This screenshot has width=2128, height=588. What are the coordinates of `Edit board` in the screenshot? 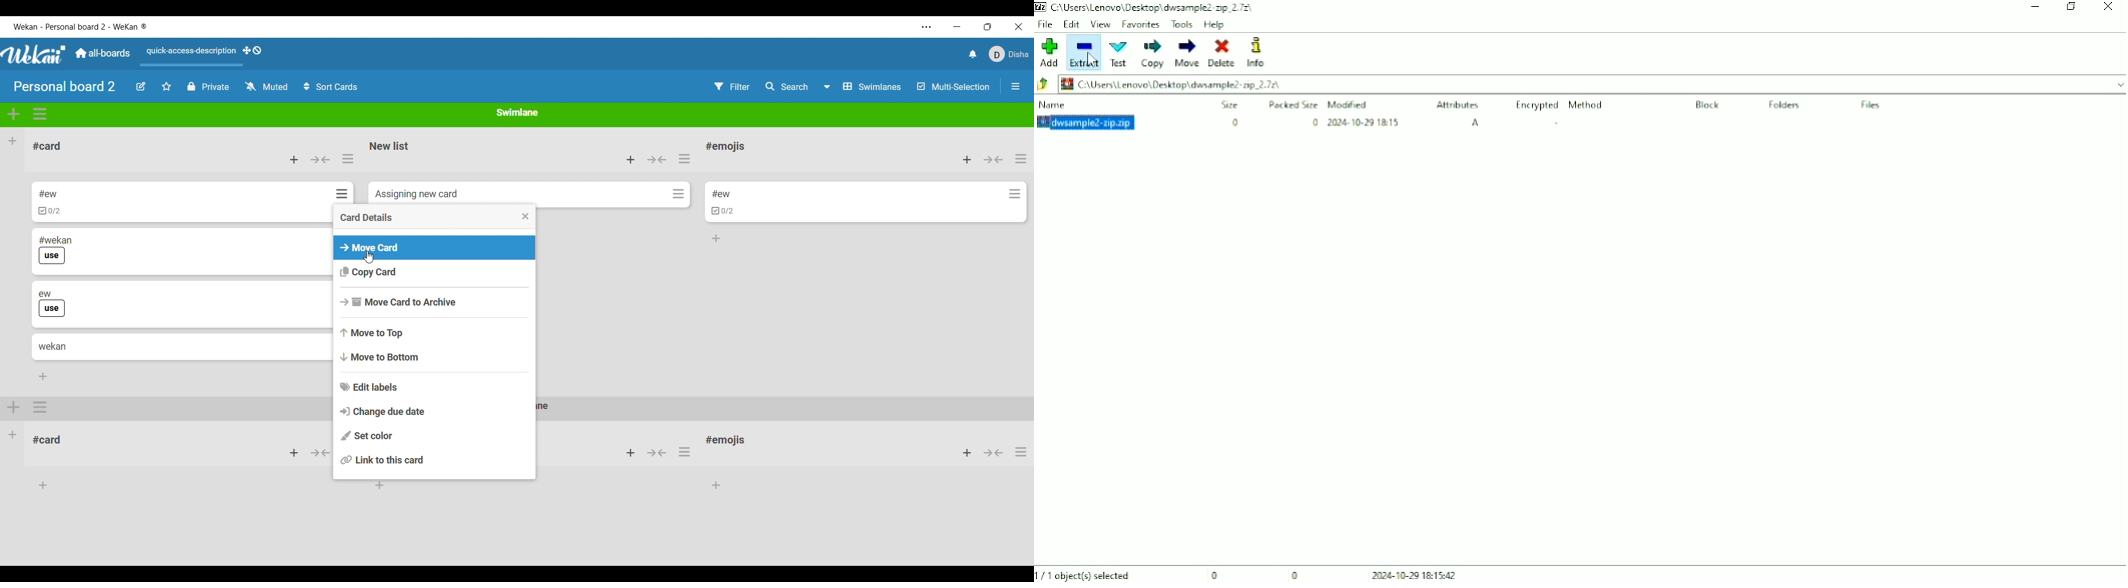 It's located at (141, 86).